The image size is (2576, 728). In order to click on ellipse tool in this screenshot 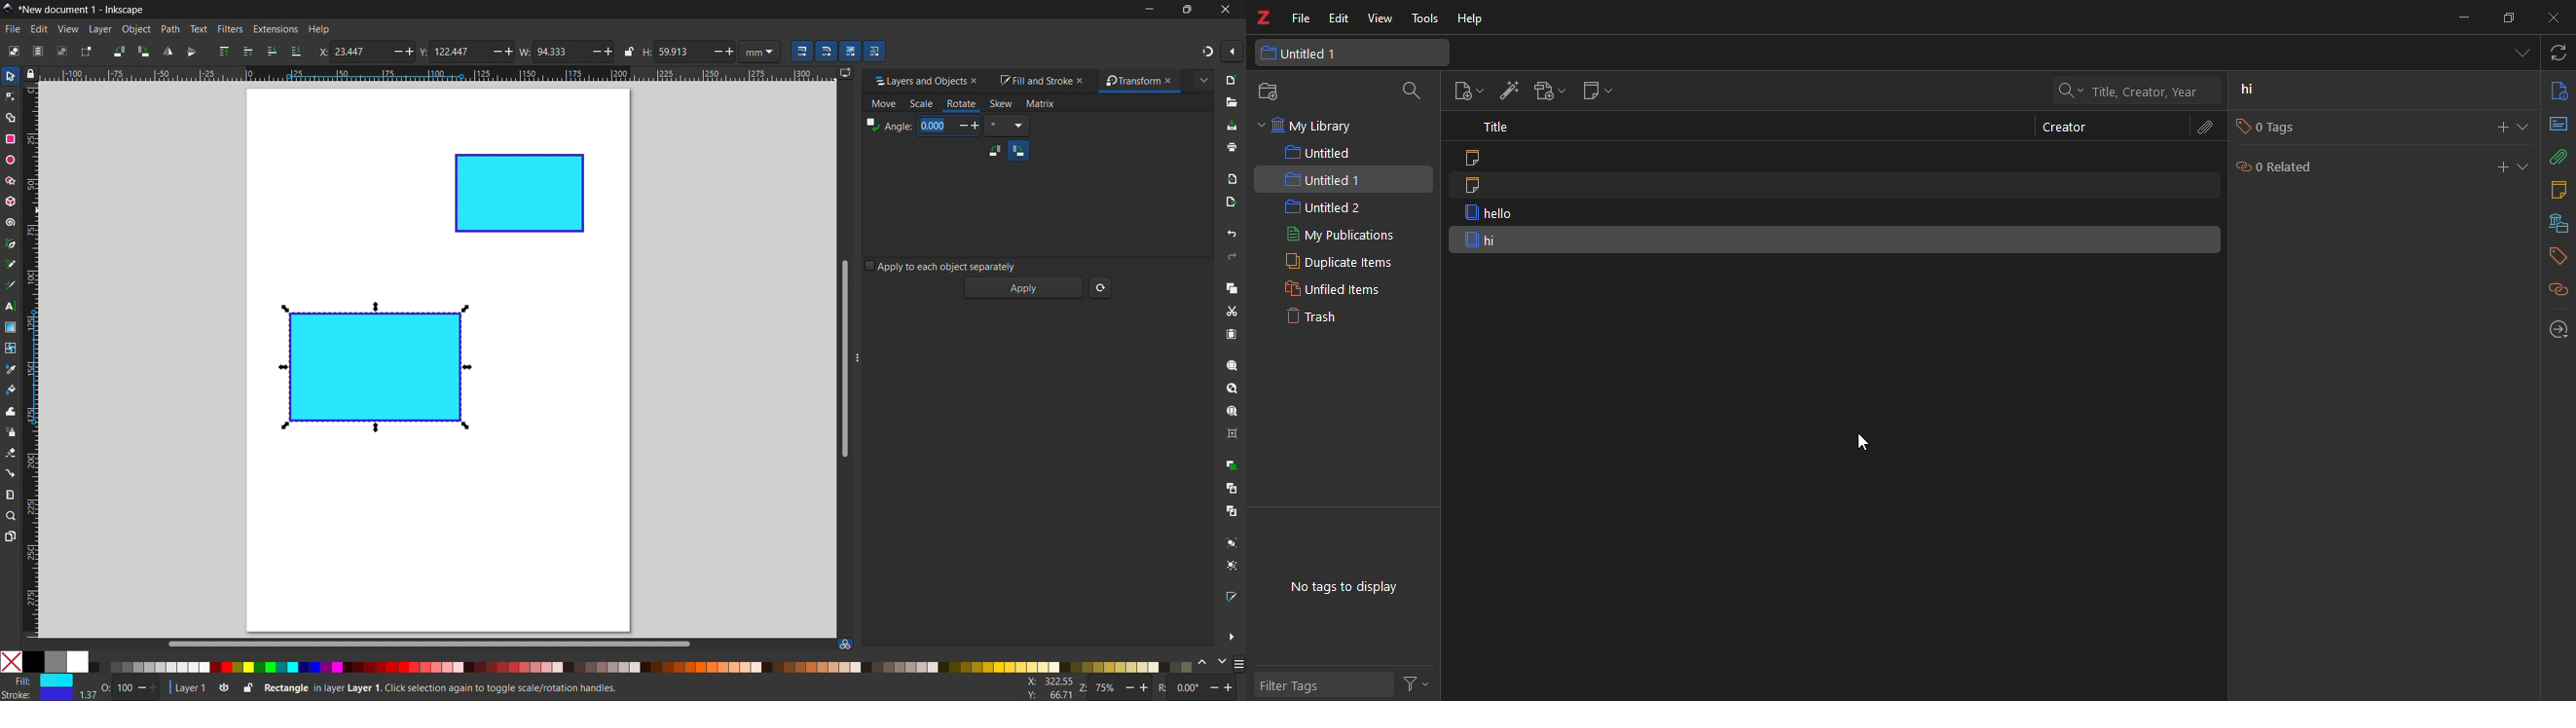, I will do `click(10, 159)`.